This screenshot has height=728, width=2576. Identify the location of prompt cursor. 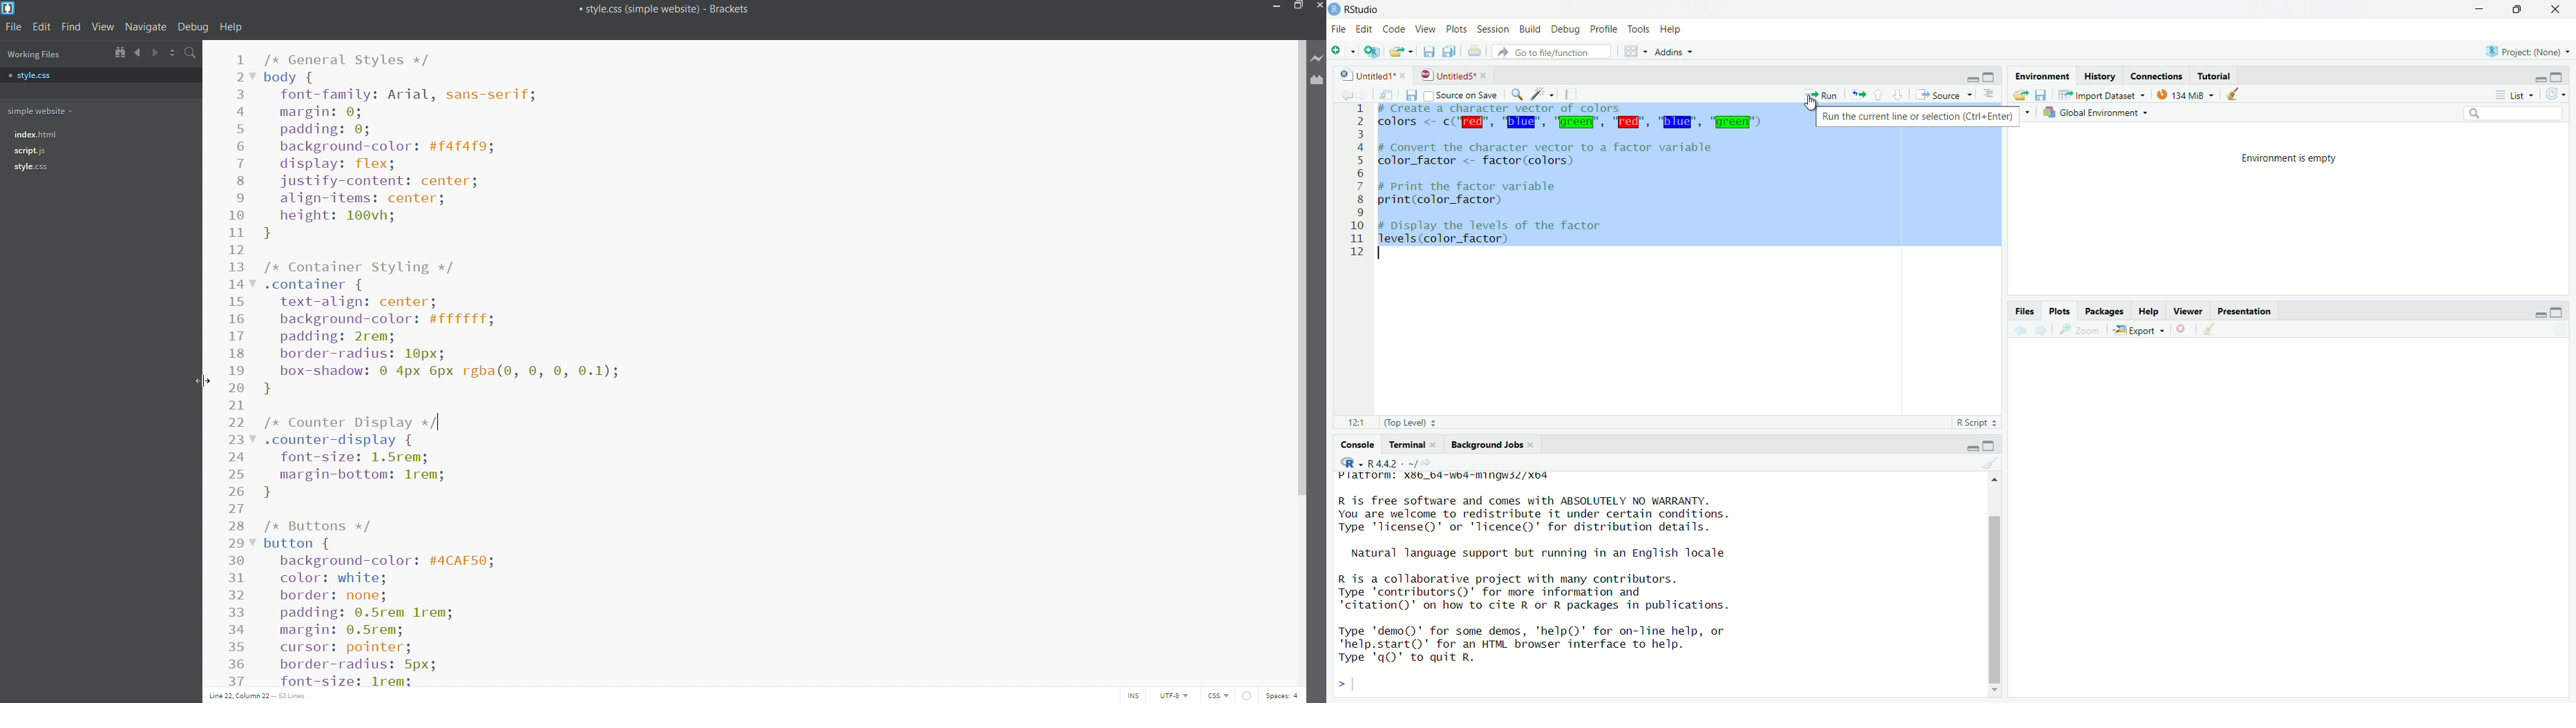
(1337, 686).